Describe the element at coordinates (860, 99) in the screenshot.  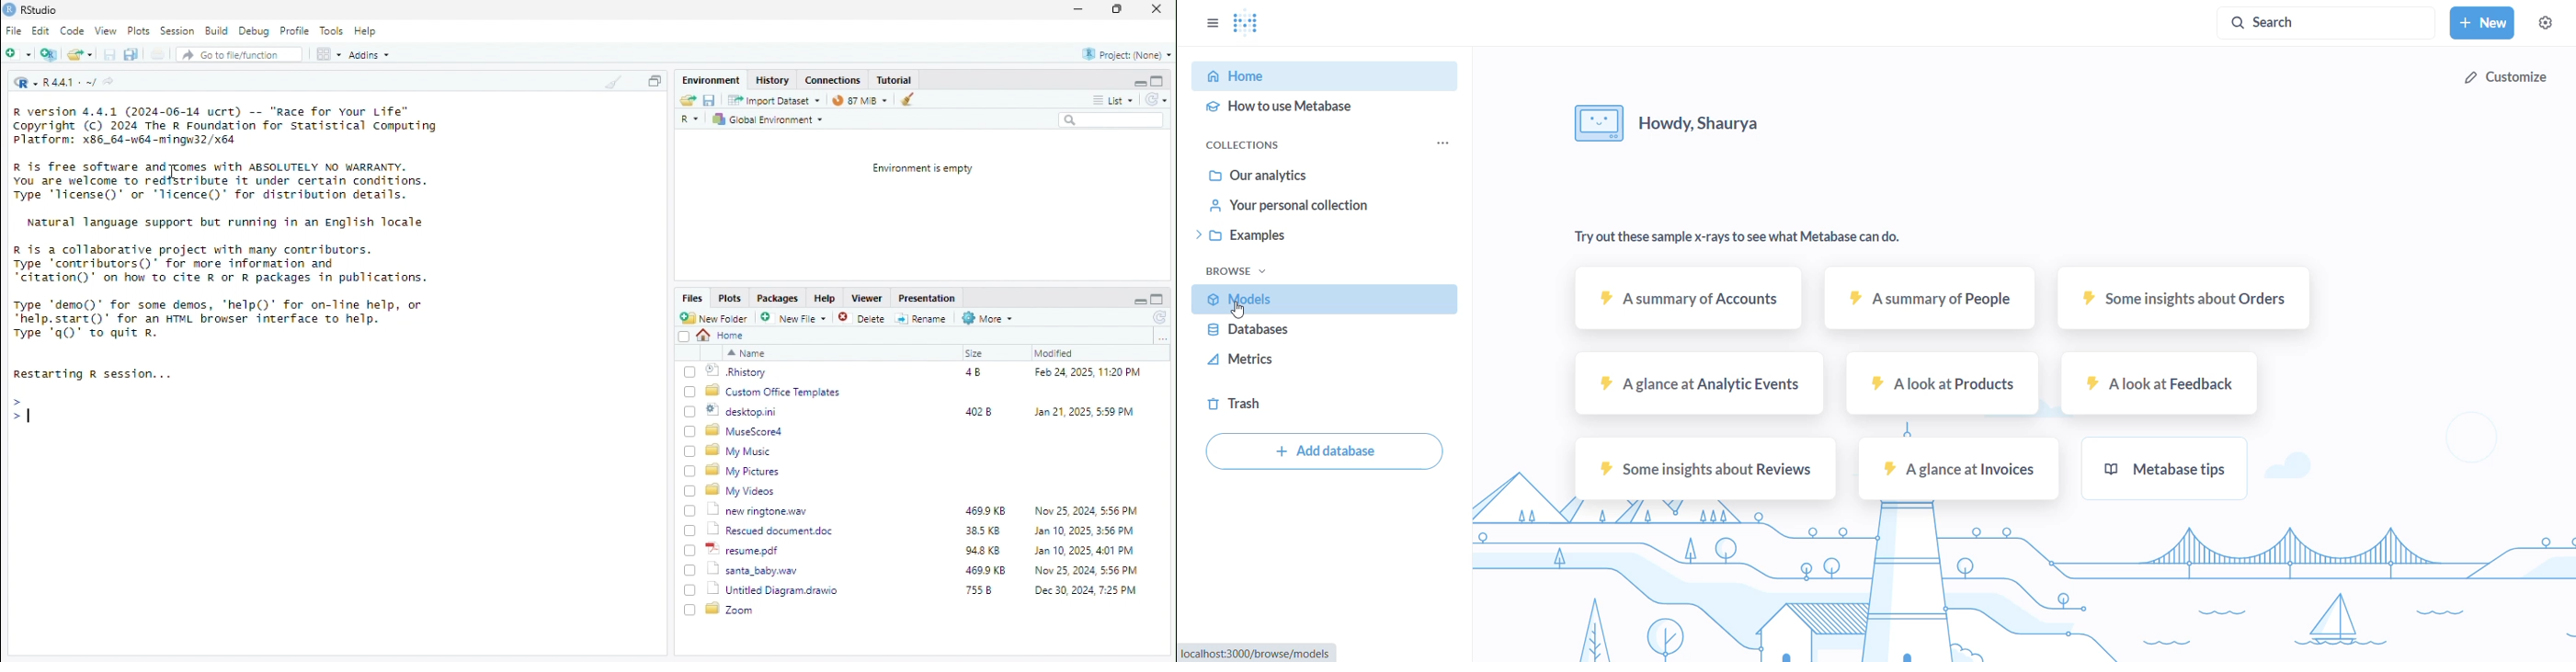
I see `89 MiB` at that location.